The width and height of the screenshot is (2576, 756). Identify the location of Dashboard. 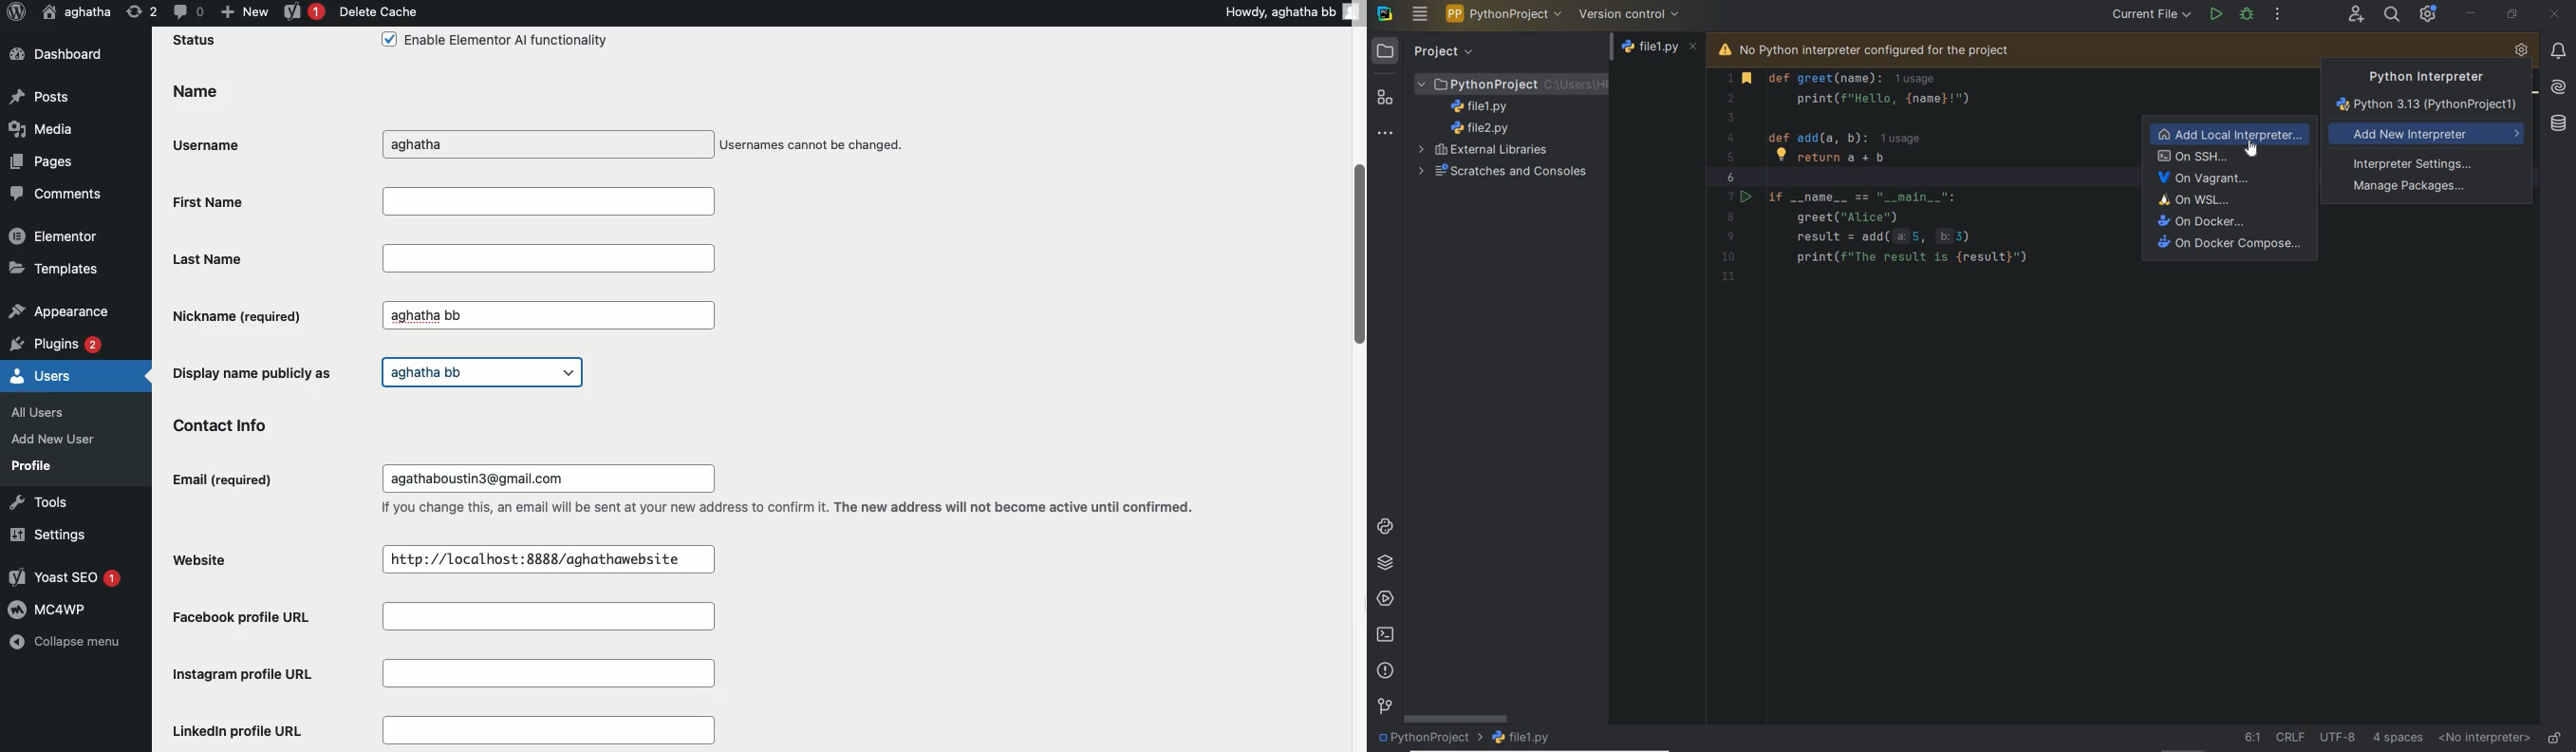
(65, 55).